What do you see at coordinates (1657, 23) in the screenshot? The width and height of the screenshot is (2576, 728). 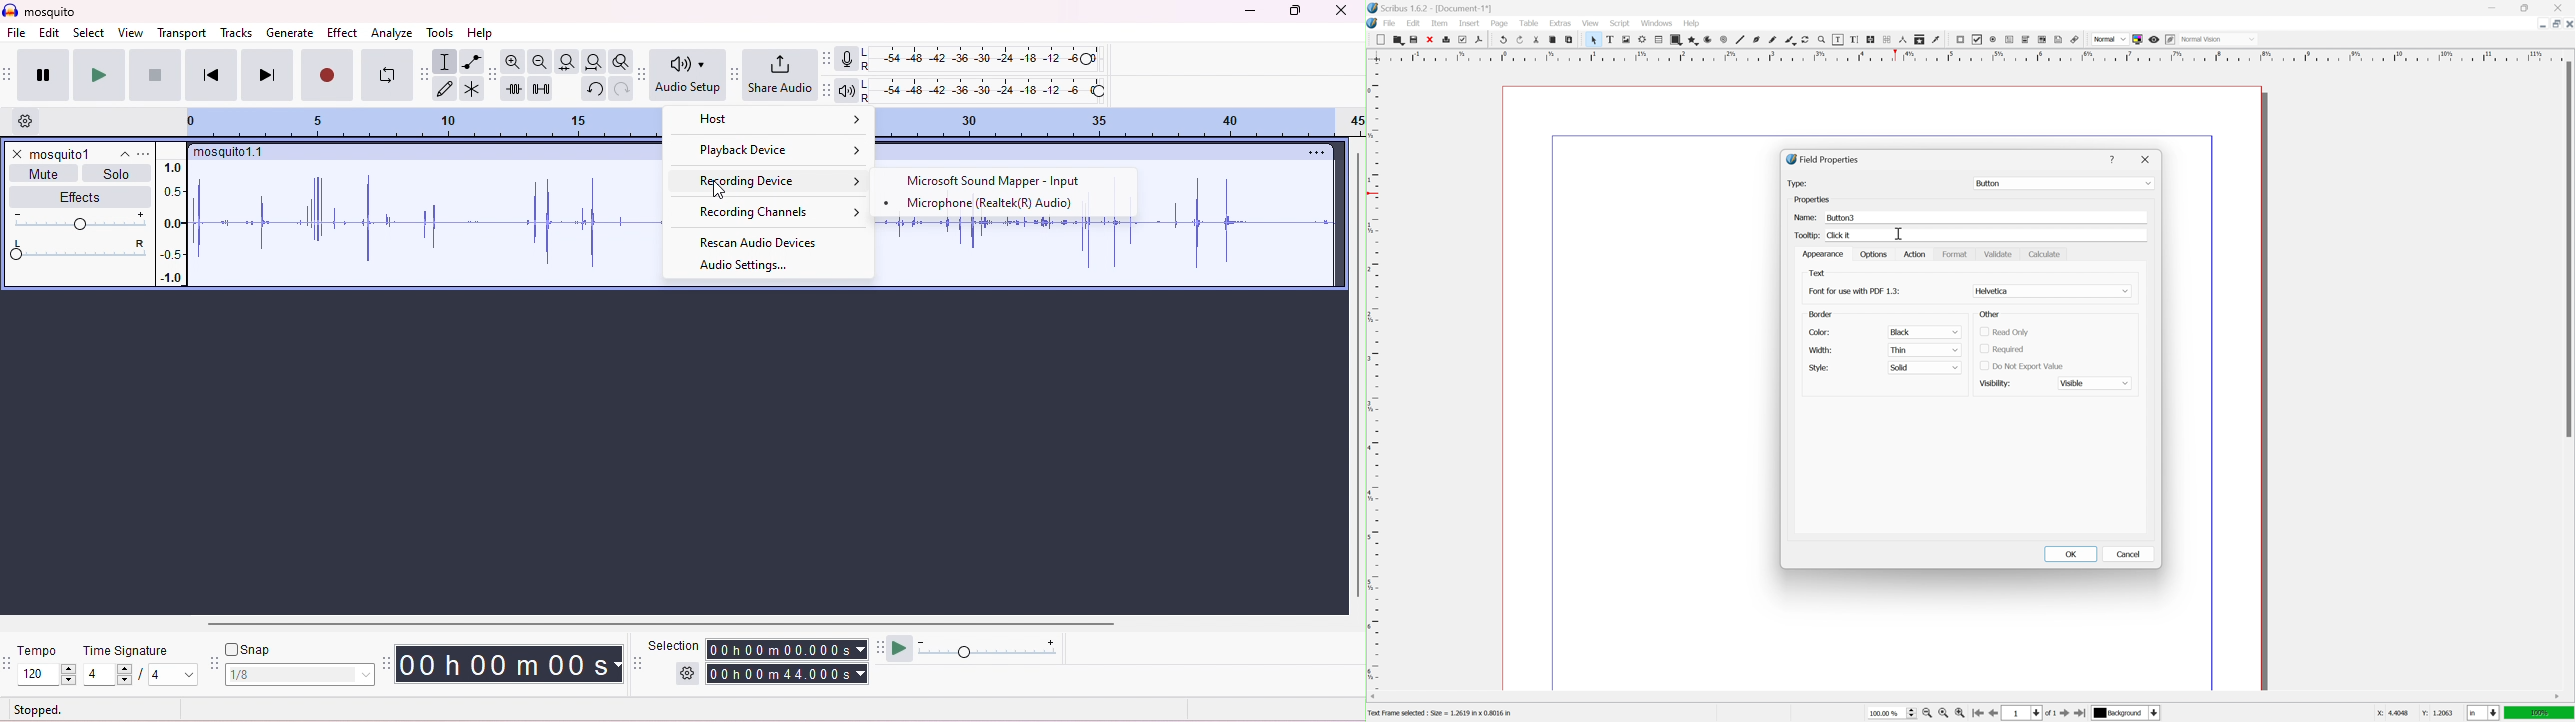 I see `windows` at bounding box center [1657, 23].